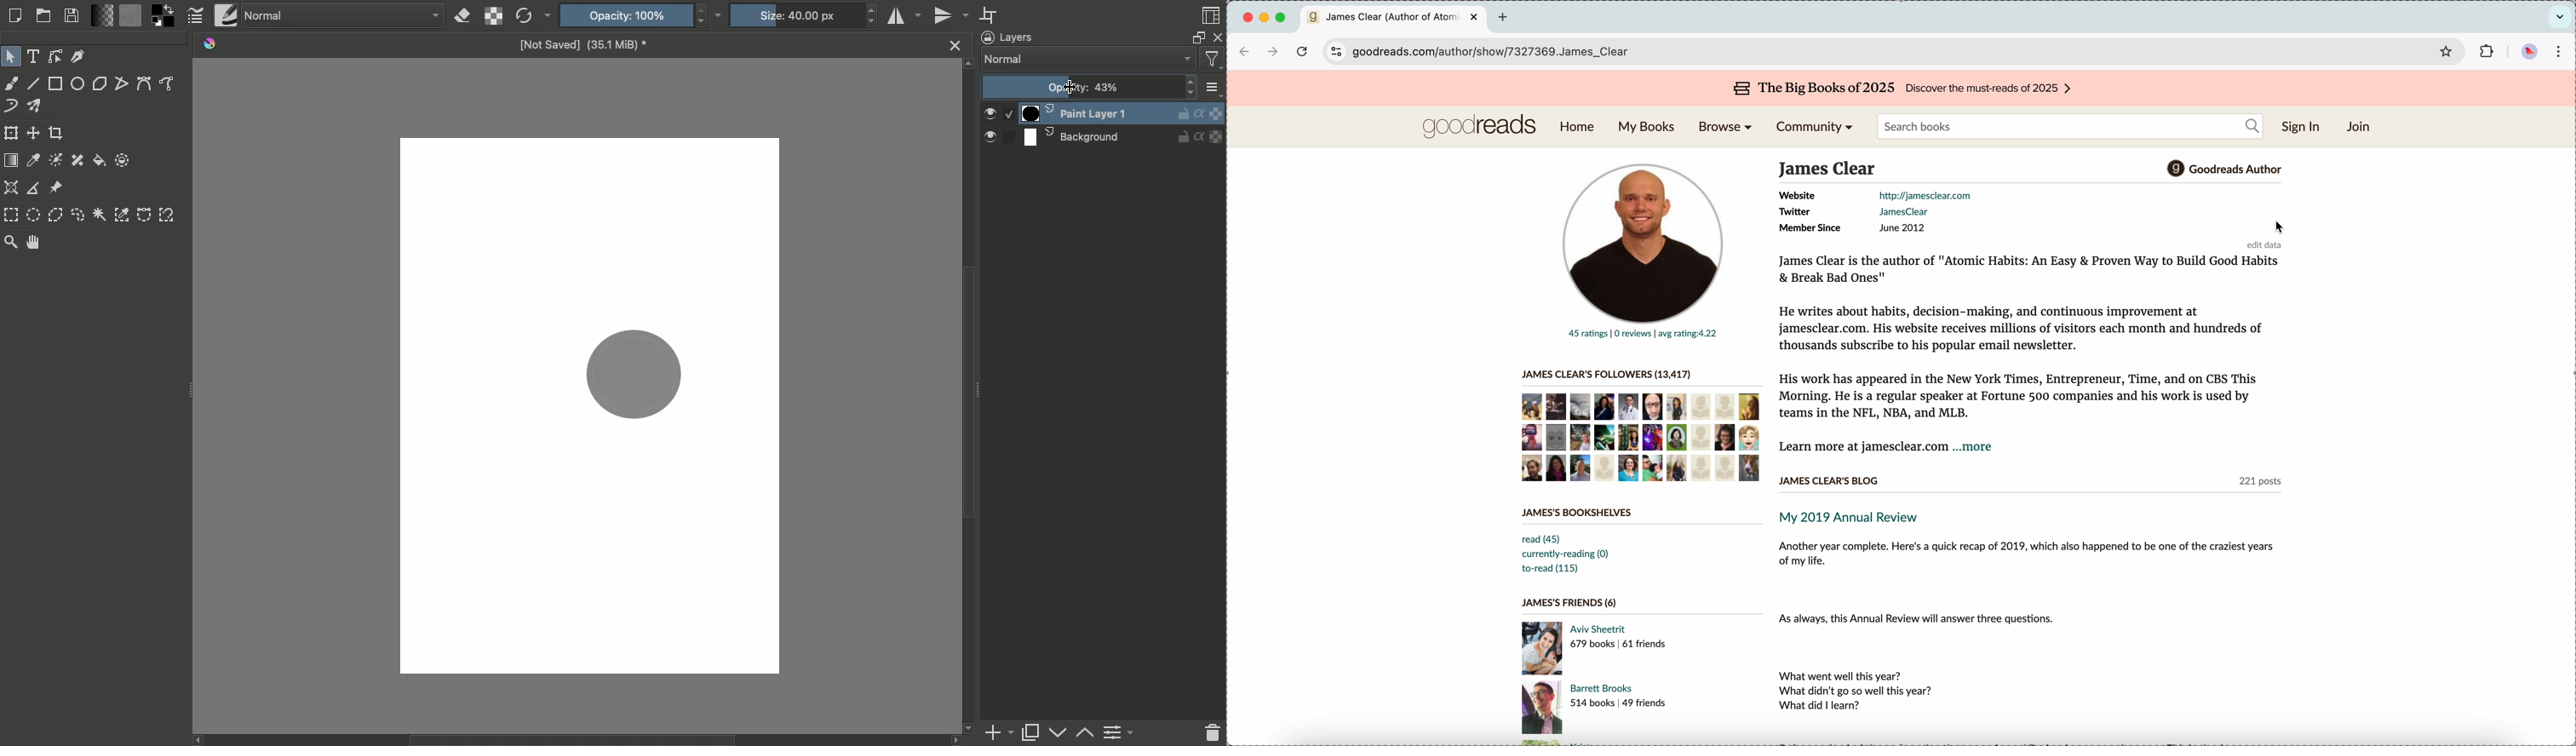 This screenshot has height=756, width=2576. Describe the element at coordinates (77, 215) in the screenshot. I see `Freehand selection tool` at that location.